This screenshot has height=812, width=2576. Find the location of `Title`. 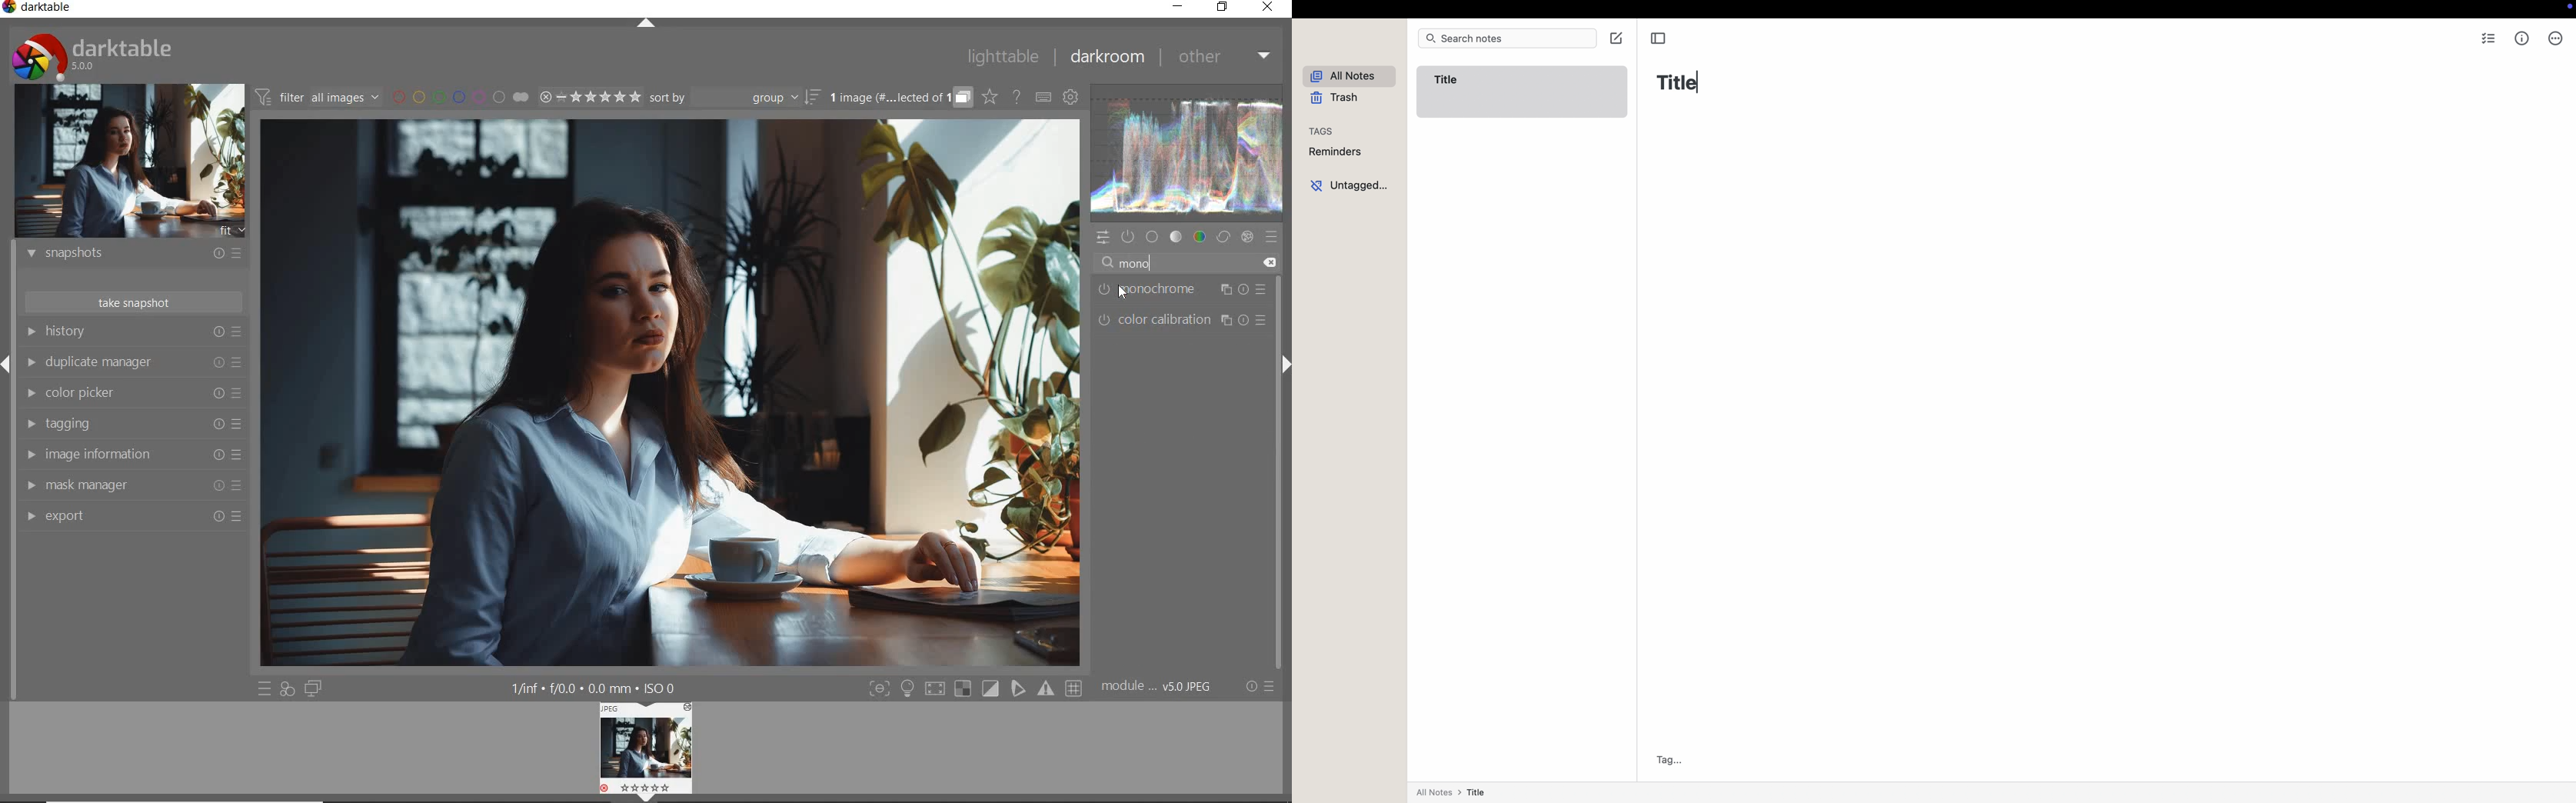

Title is located at coordinates (1522, 92).